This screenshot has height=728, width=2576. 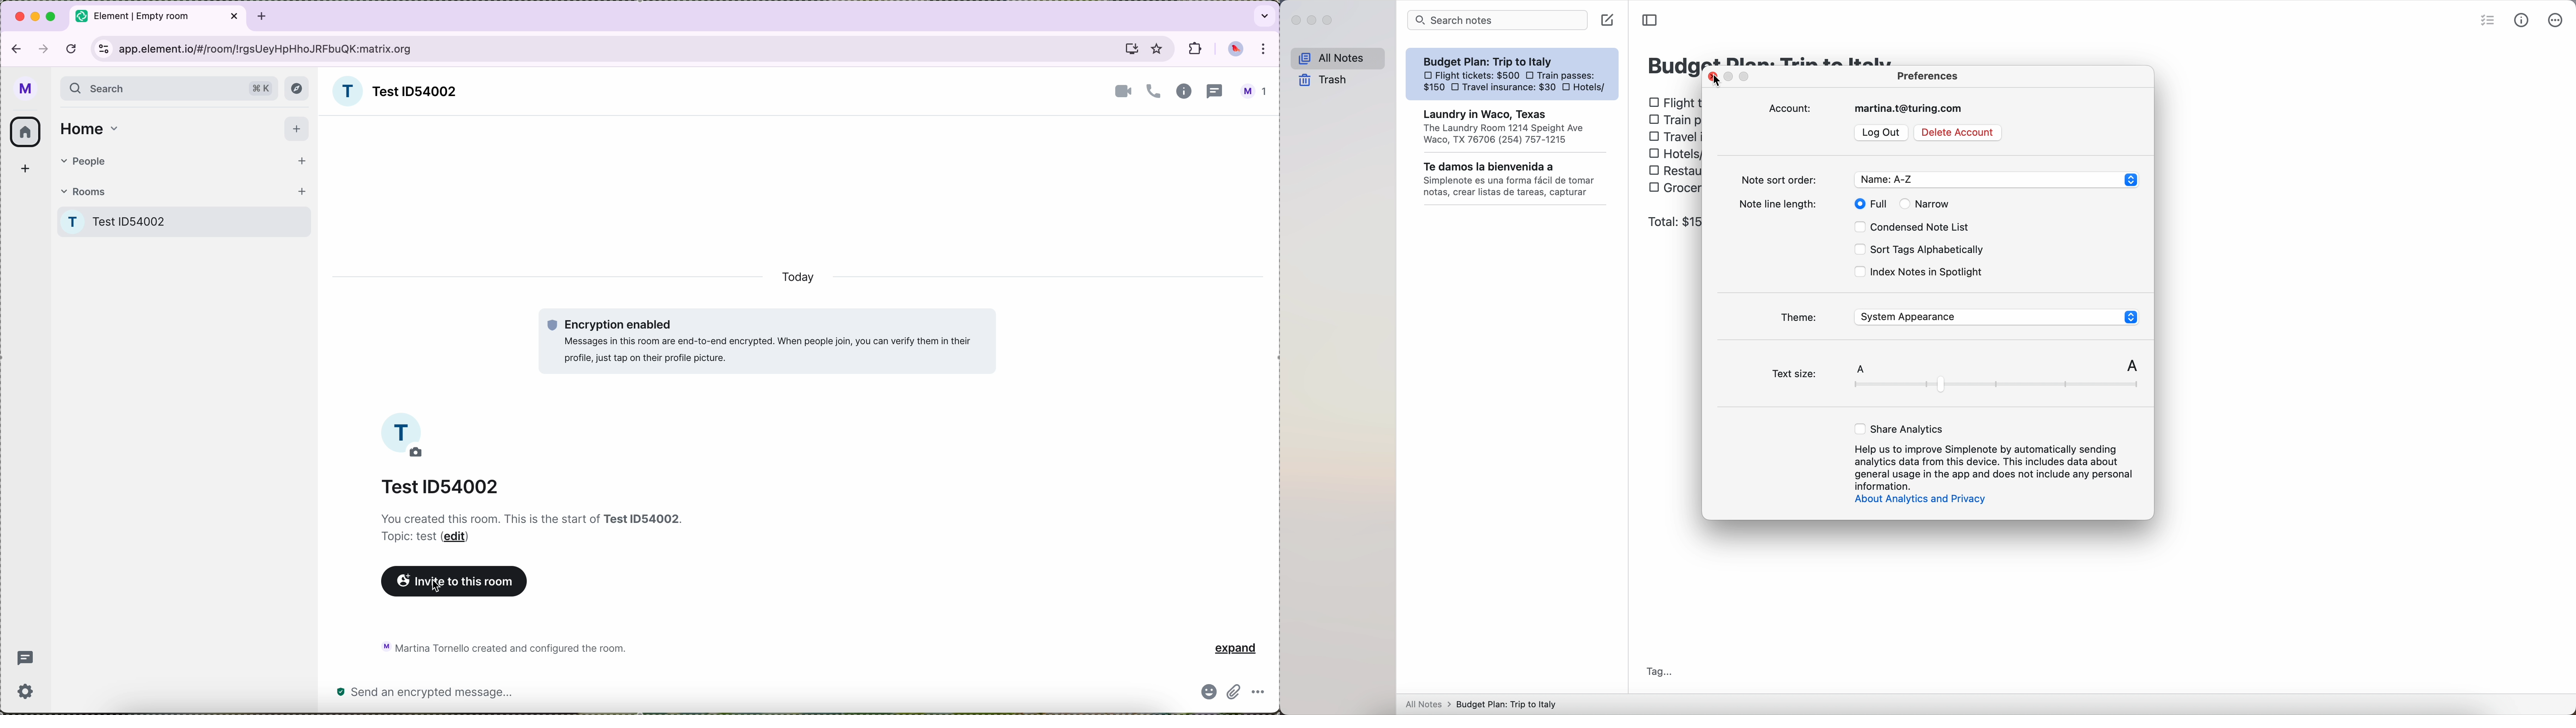 I want to click on rooms tab, so click(x=183, y=189).